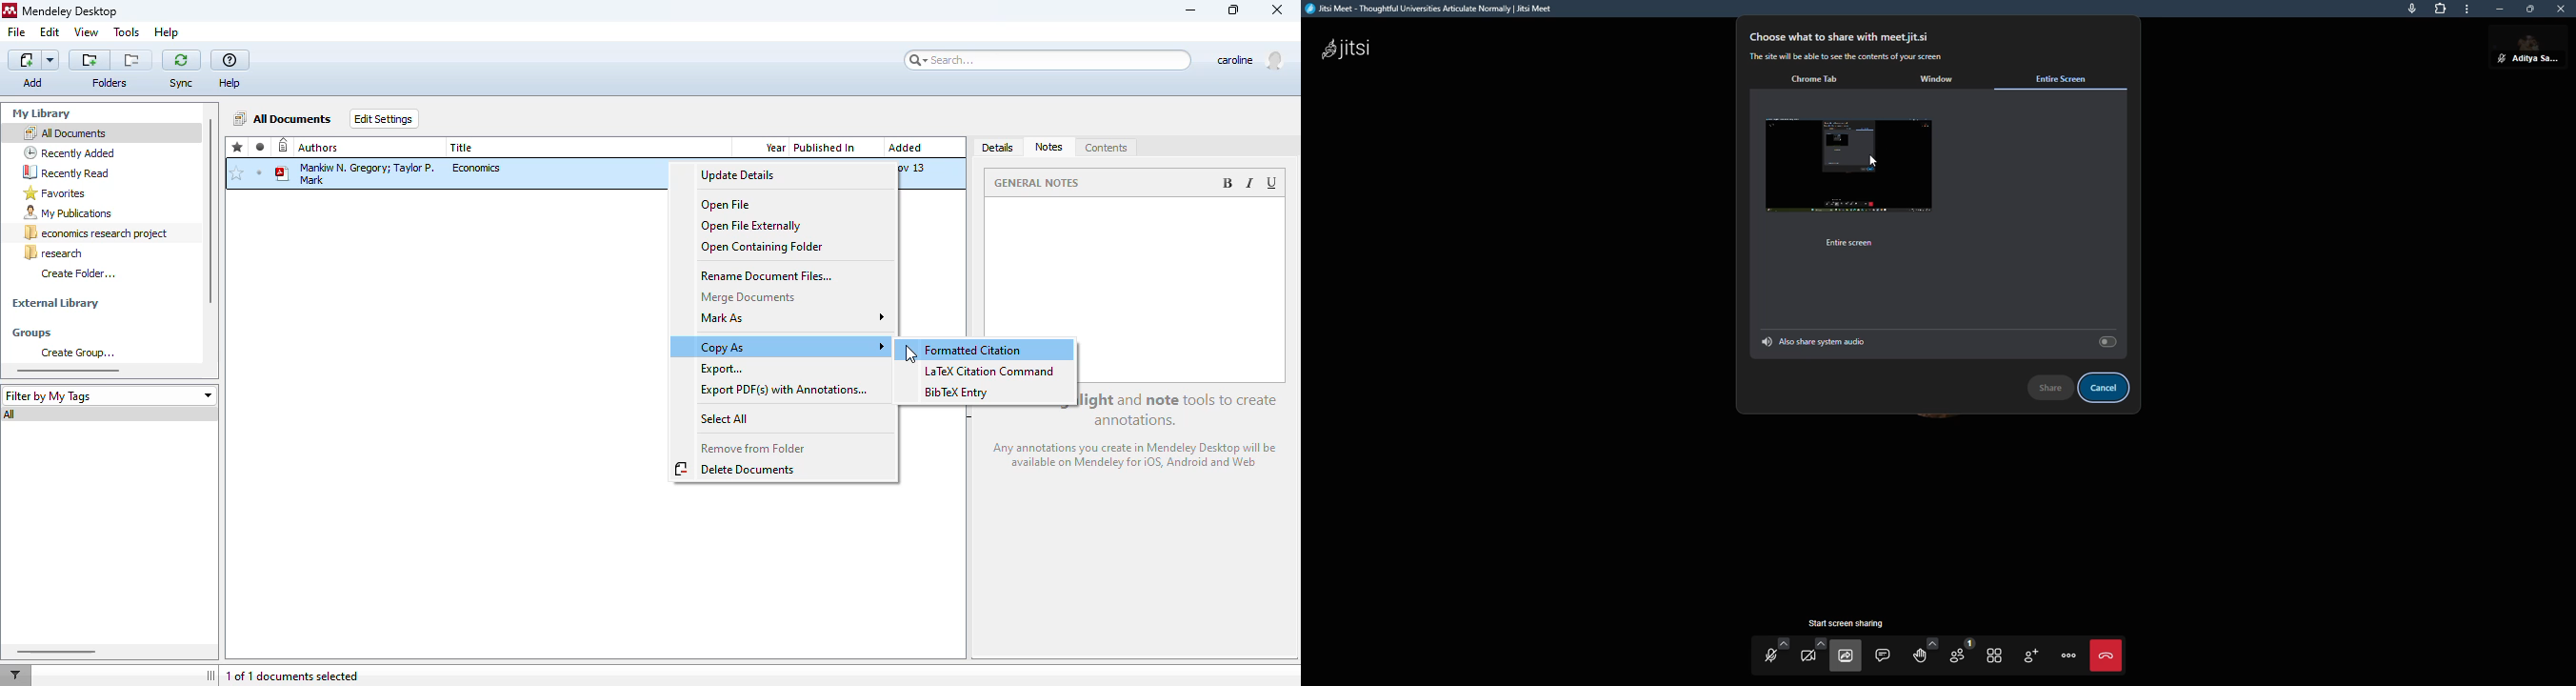  Describe the element at coordinates (1050, 148) in the screenshot. I see `notes` at that location.